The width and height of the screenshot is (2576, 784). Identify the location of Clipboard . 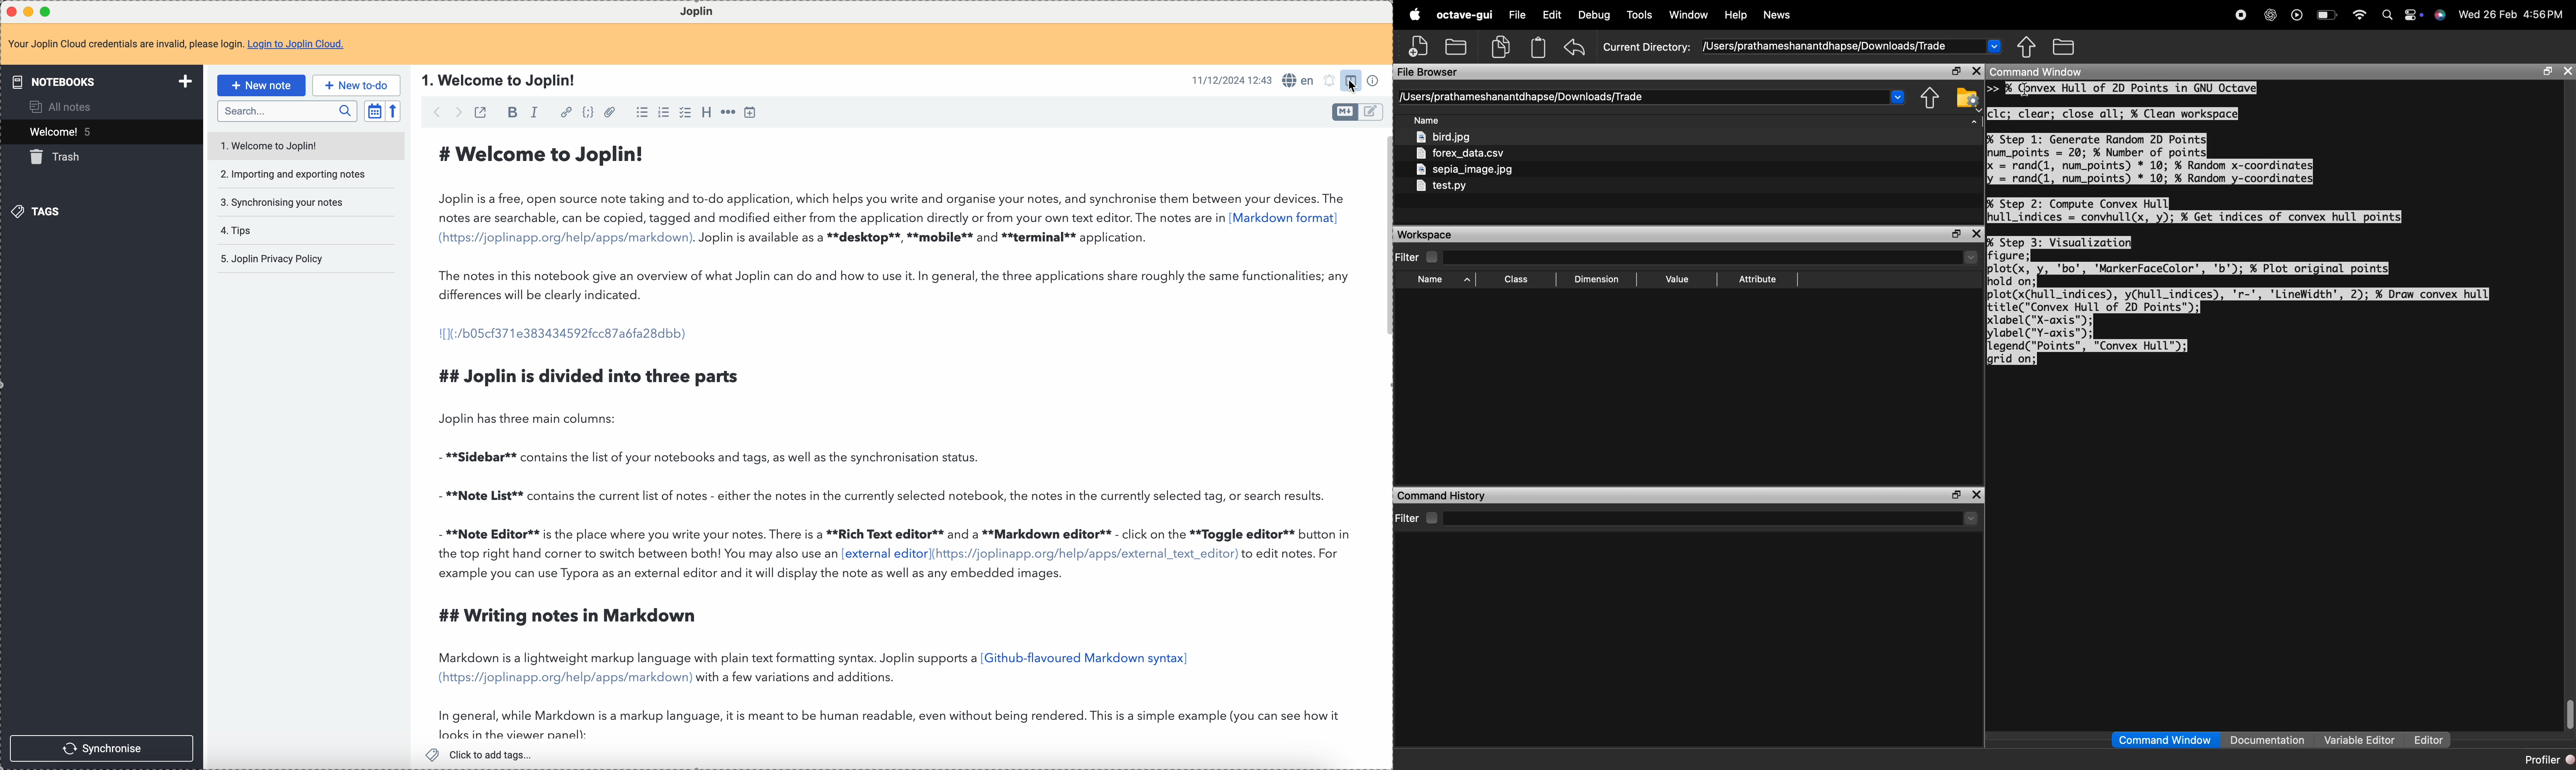
(1538, 48).